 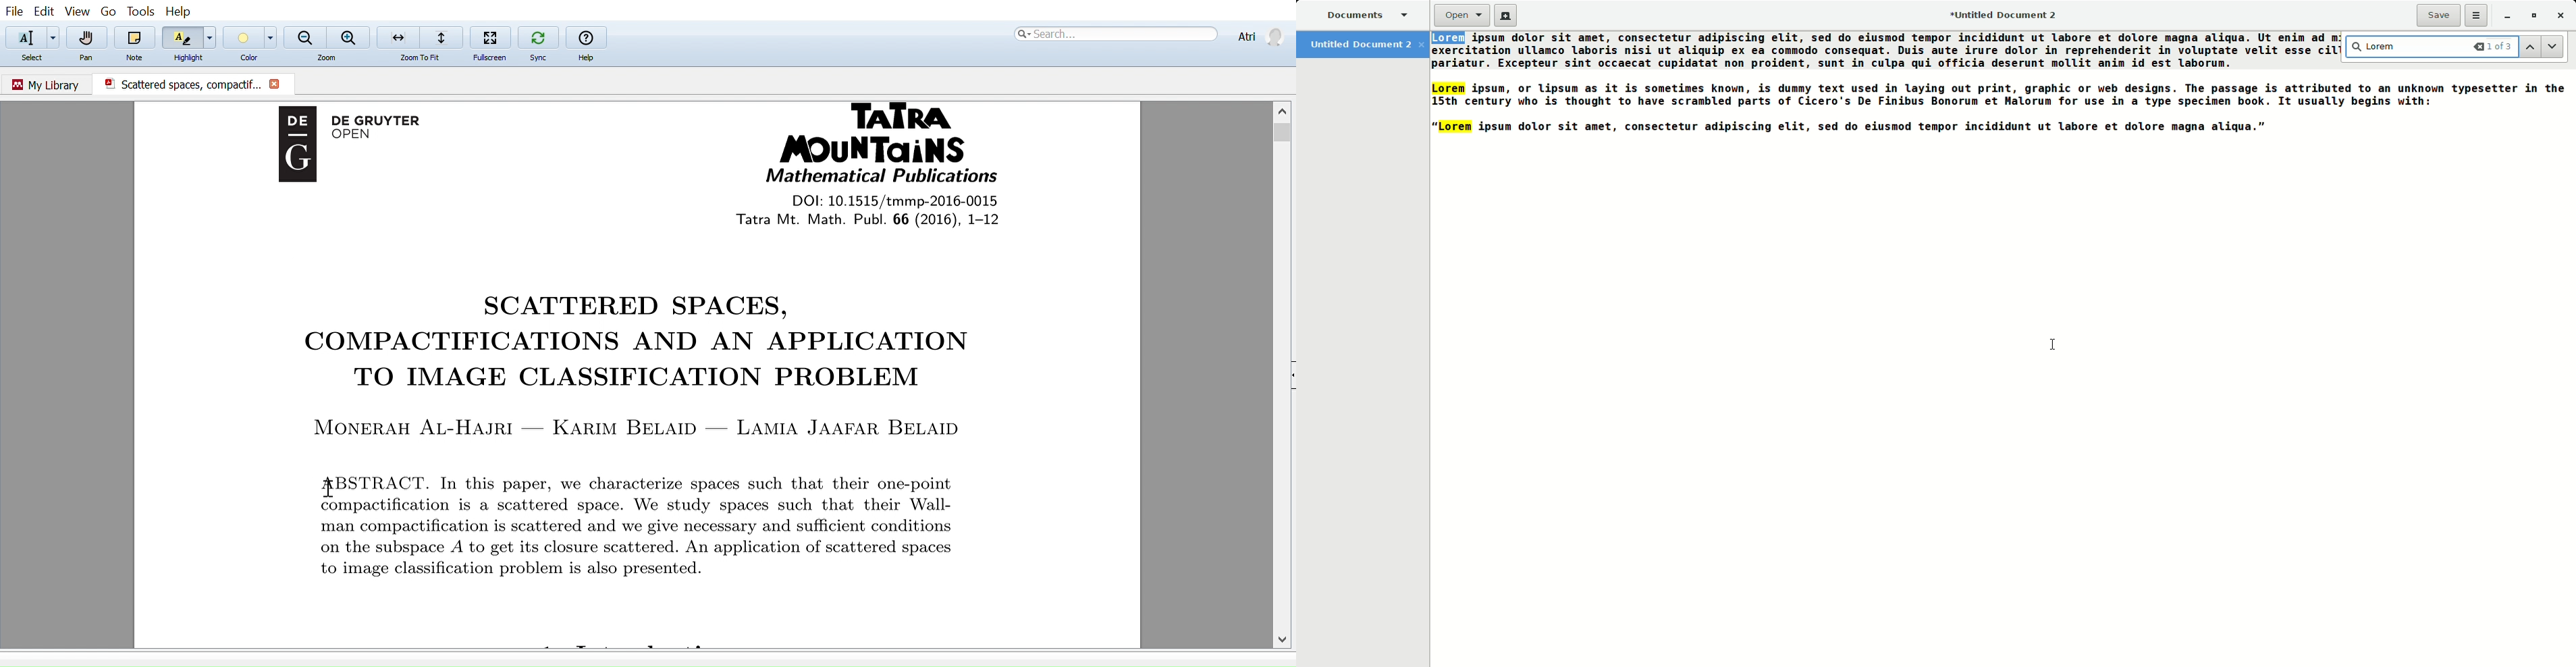 I want to click on compactification is a scattered space. We study spaces such that their Wall-, so click(x=673, y=507).